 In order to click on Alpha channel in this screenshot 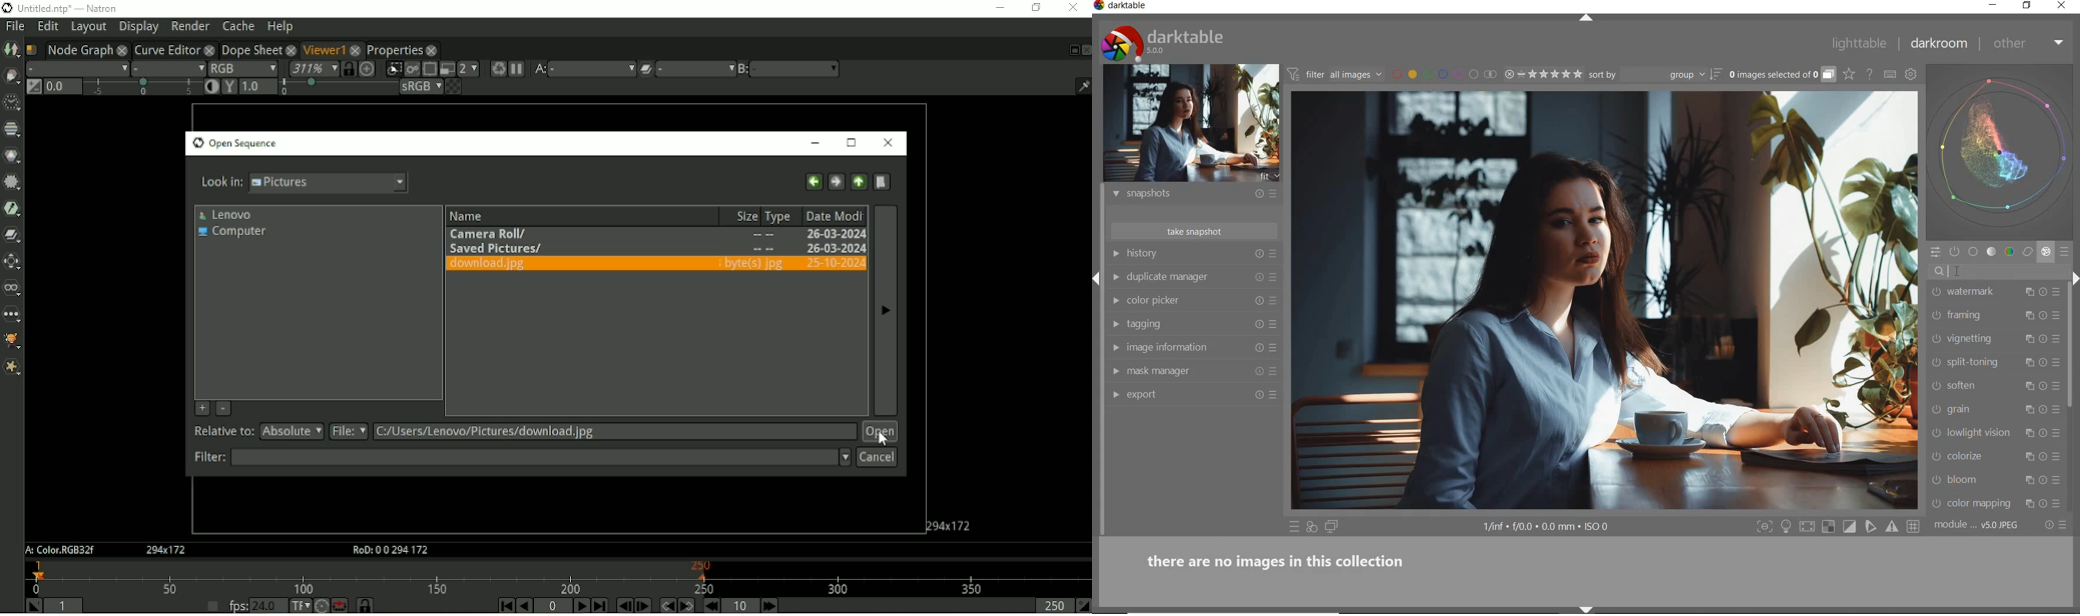, I will do `click(169, 68)`.